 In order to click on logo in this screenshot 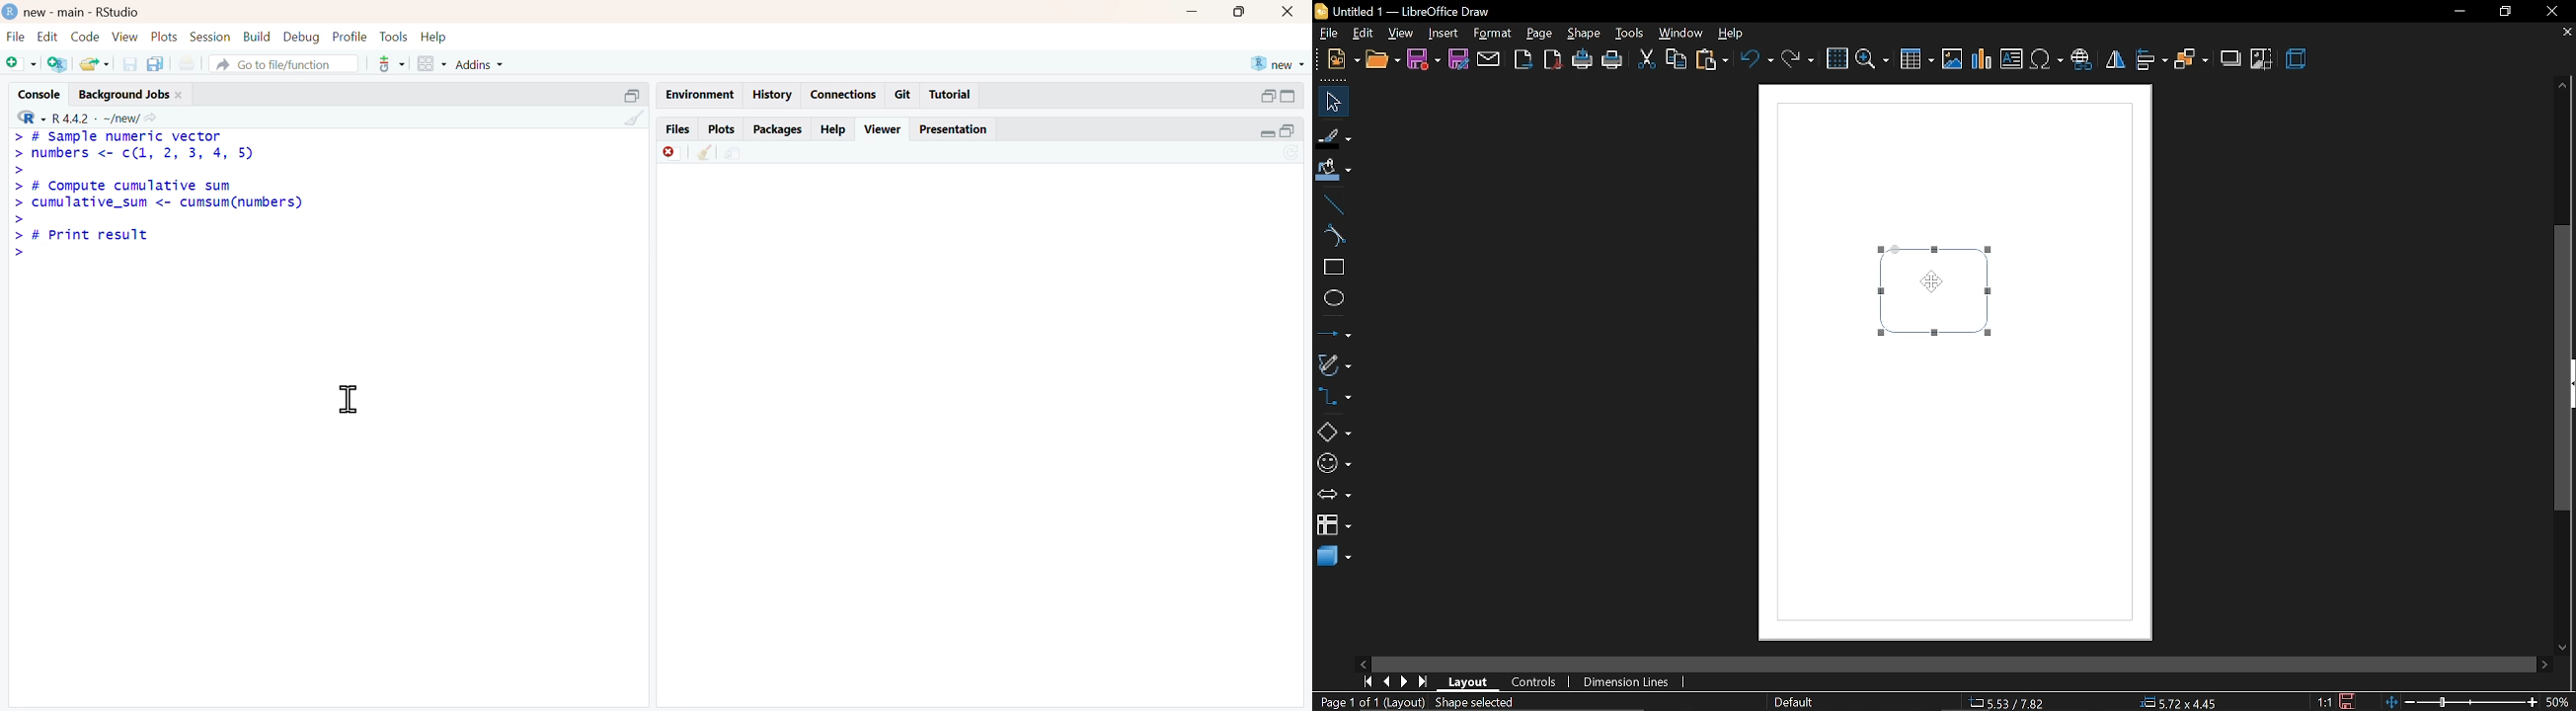, I will do `click(10, 12)`.